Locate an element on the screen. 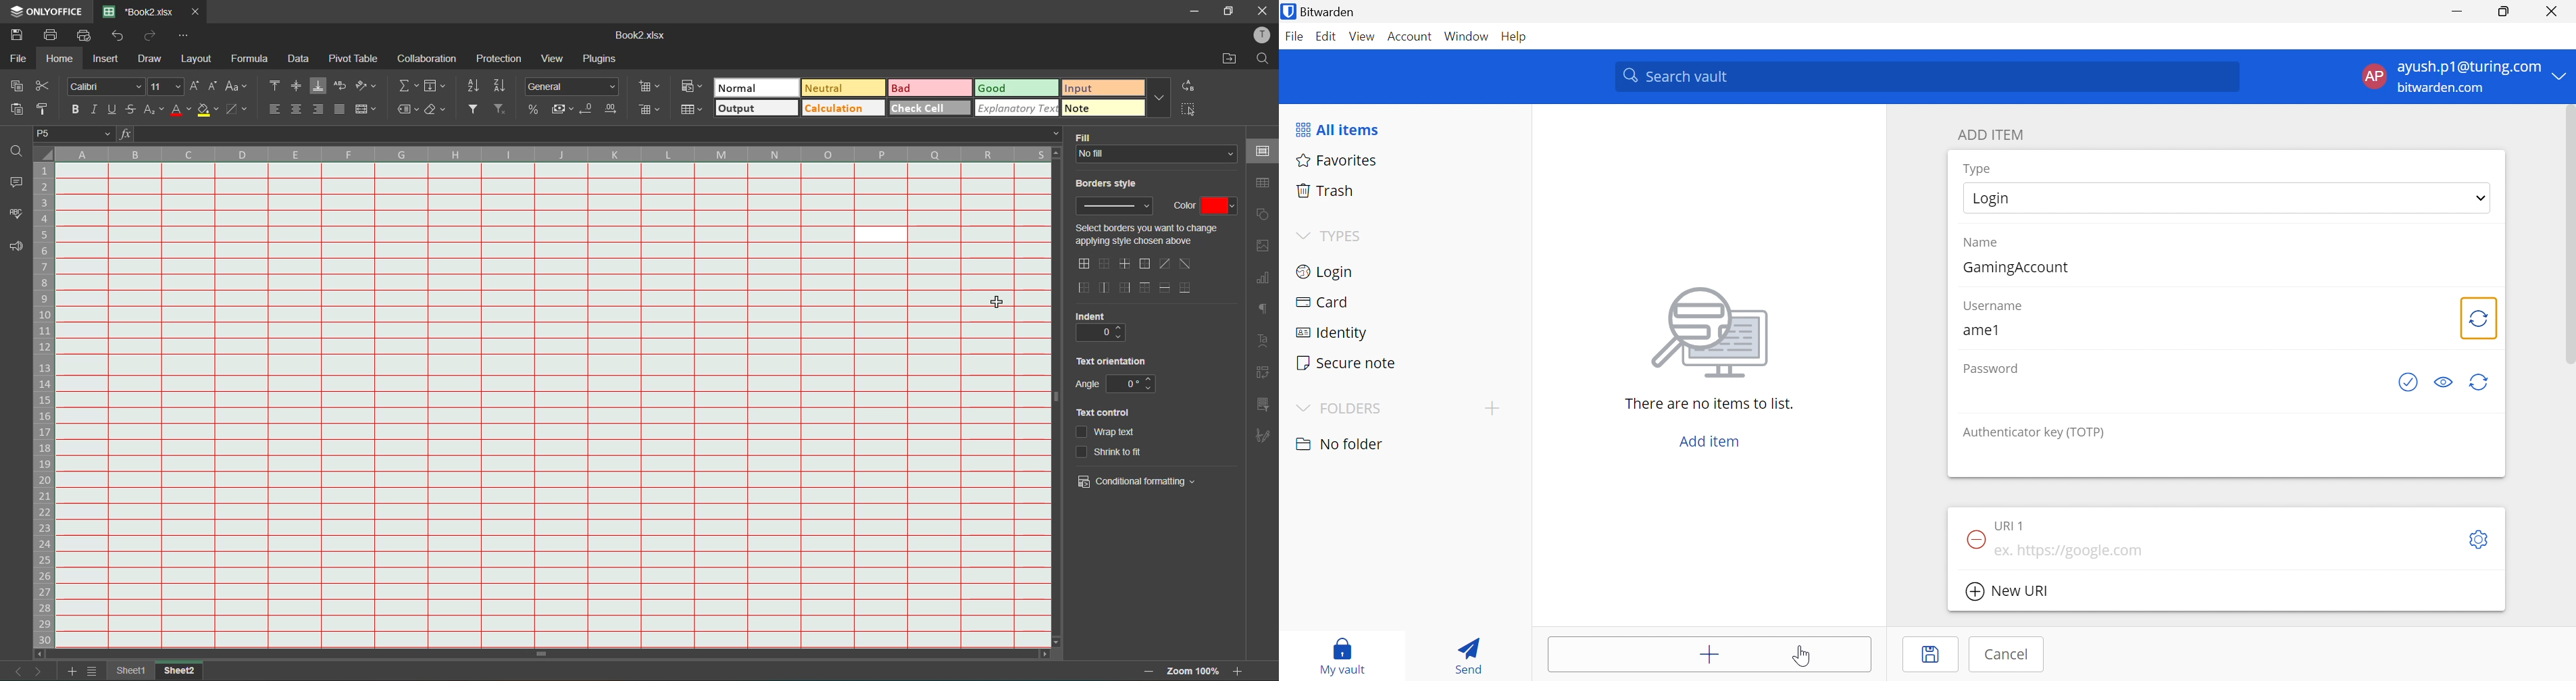  indent is located at coordinates (1102, 317).